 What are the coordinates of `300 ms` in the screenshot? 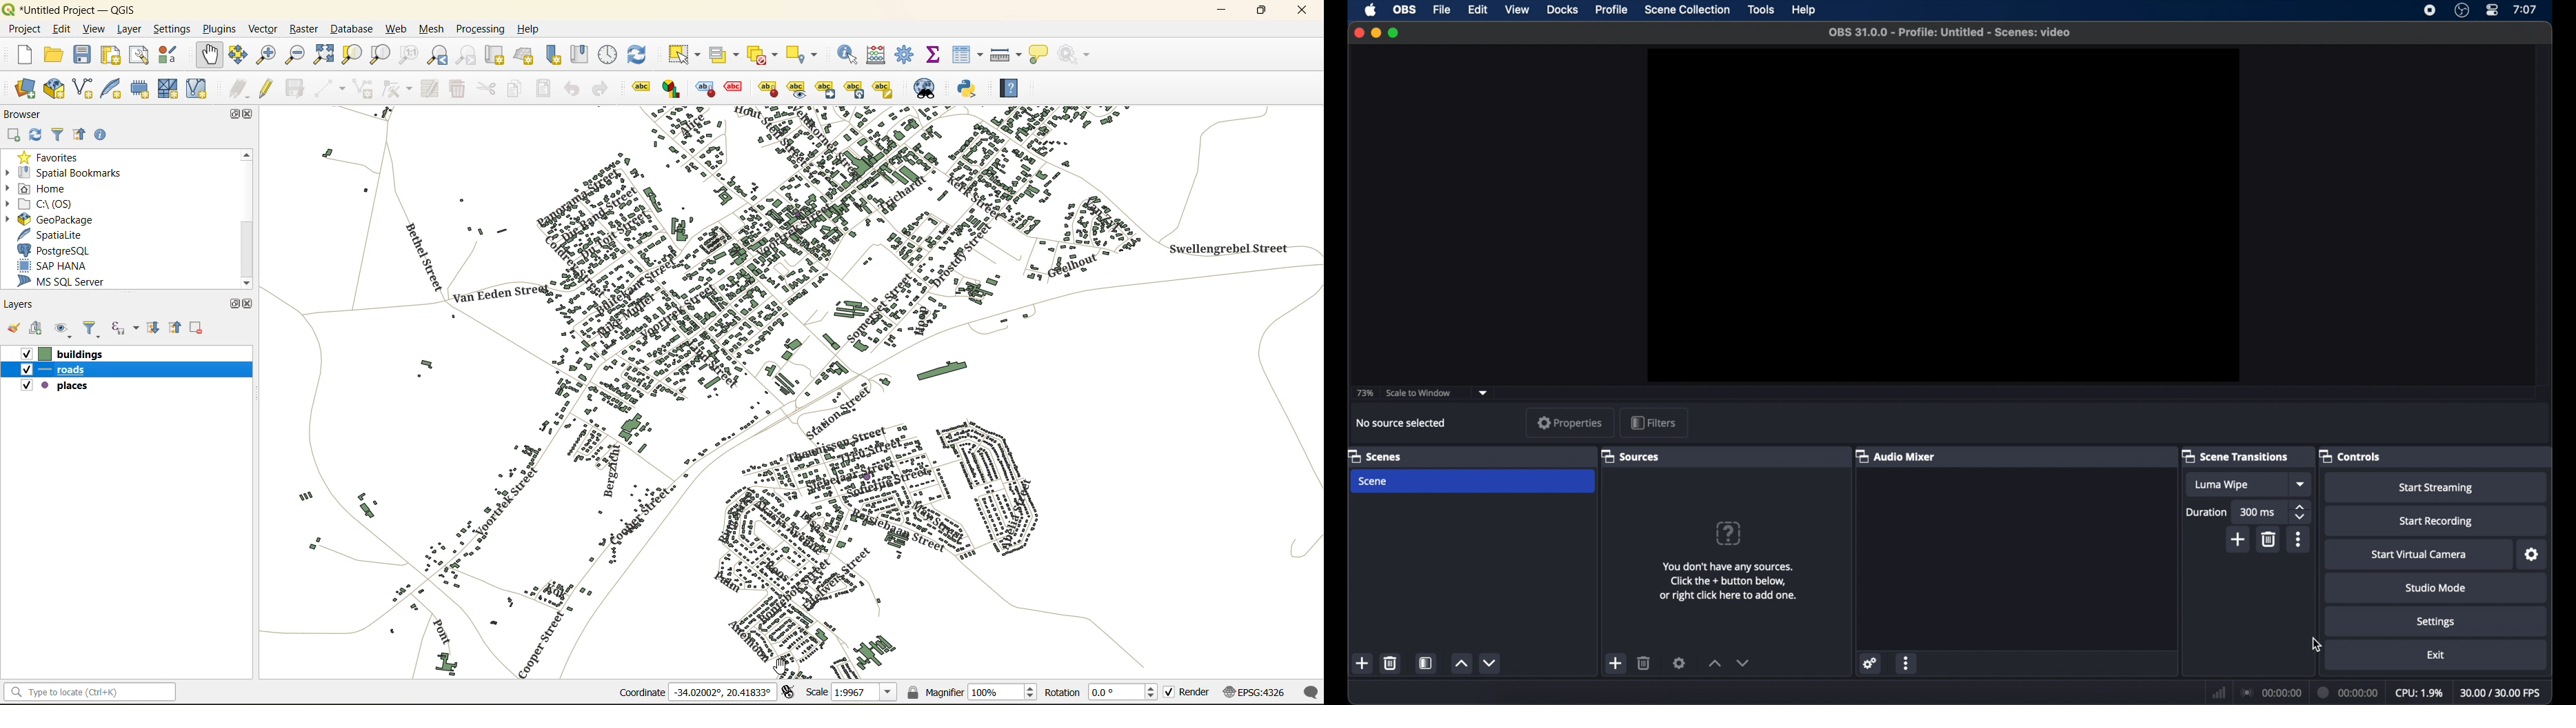 It's located at (2258, 513).